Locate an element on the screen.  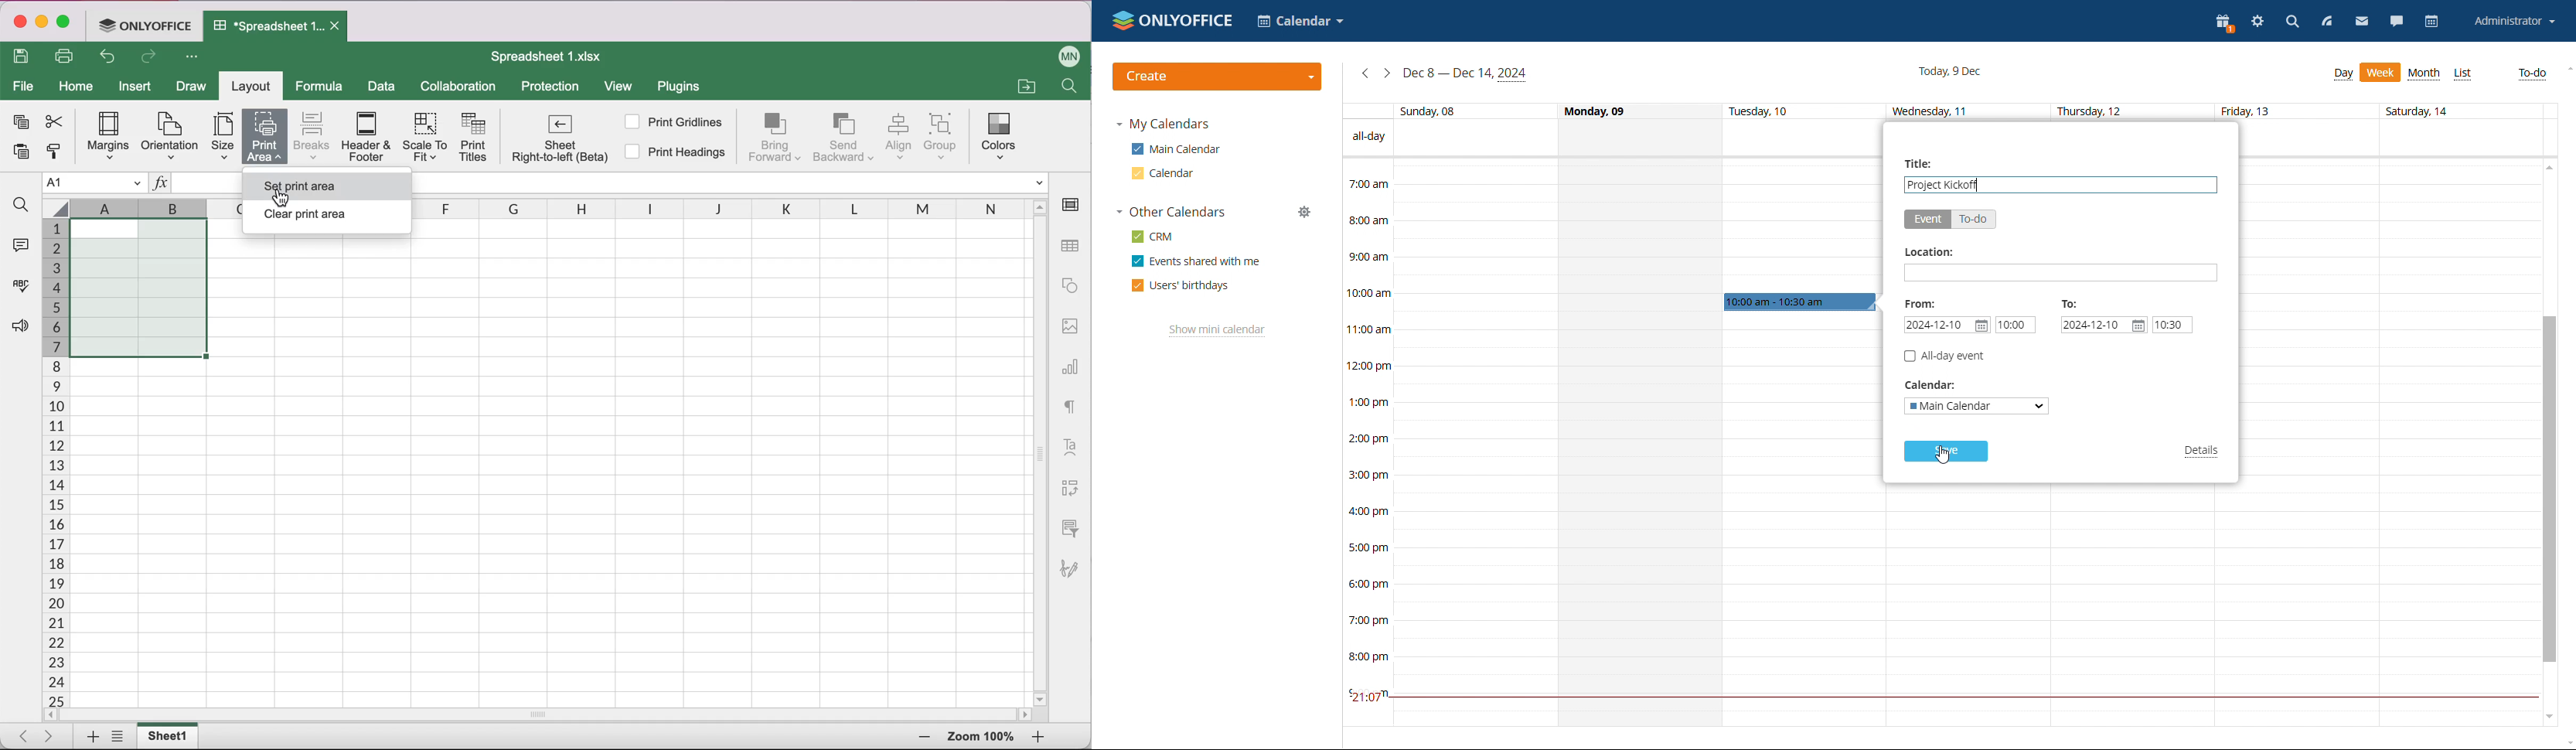
scroll up is located at coordinates (2567, 69).